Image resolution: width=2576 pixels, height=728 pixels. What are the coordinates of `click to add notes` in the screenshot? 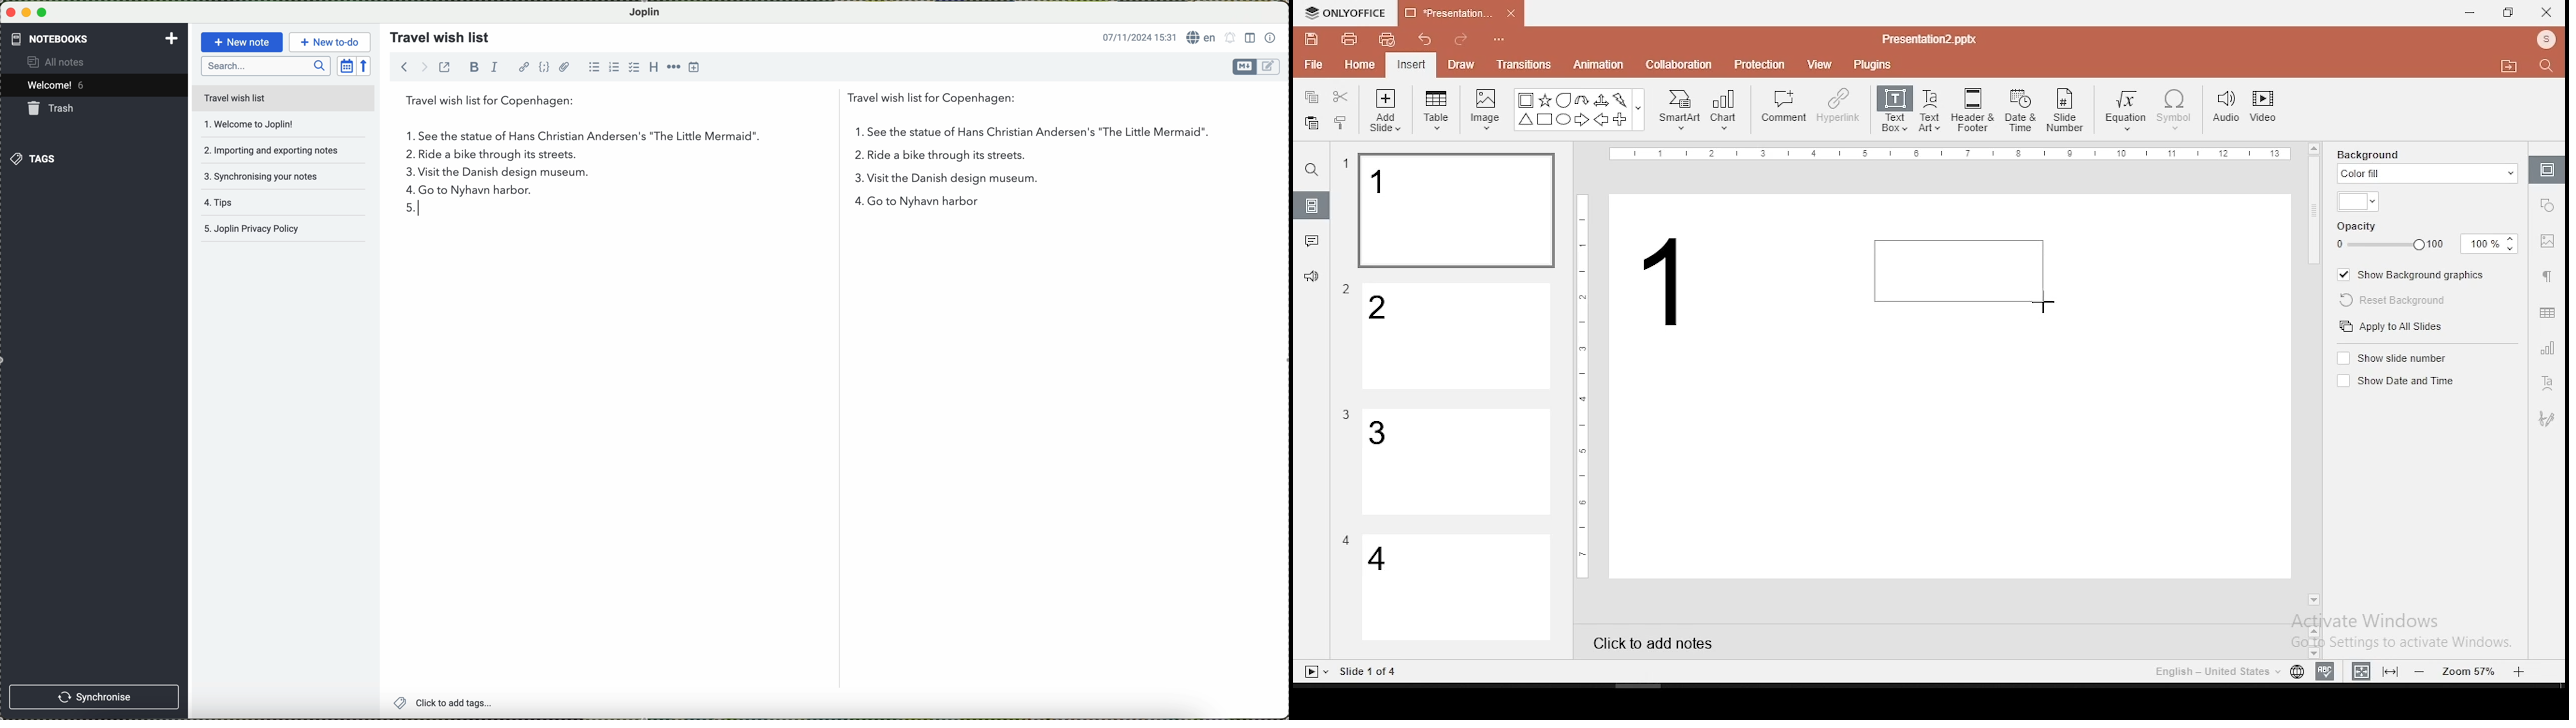 It's located at (1659, 641).